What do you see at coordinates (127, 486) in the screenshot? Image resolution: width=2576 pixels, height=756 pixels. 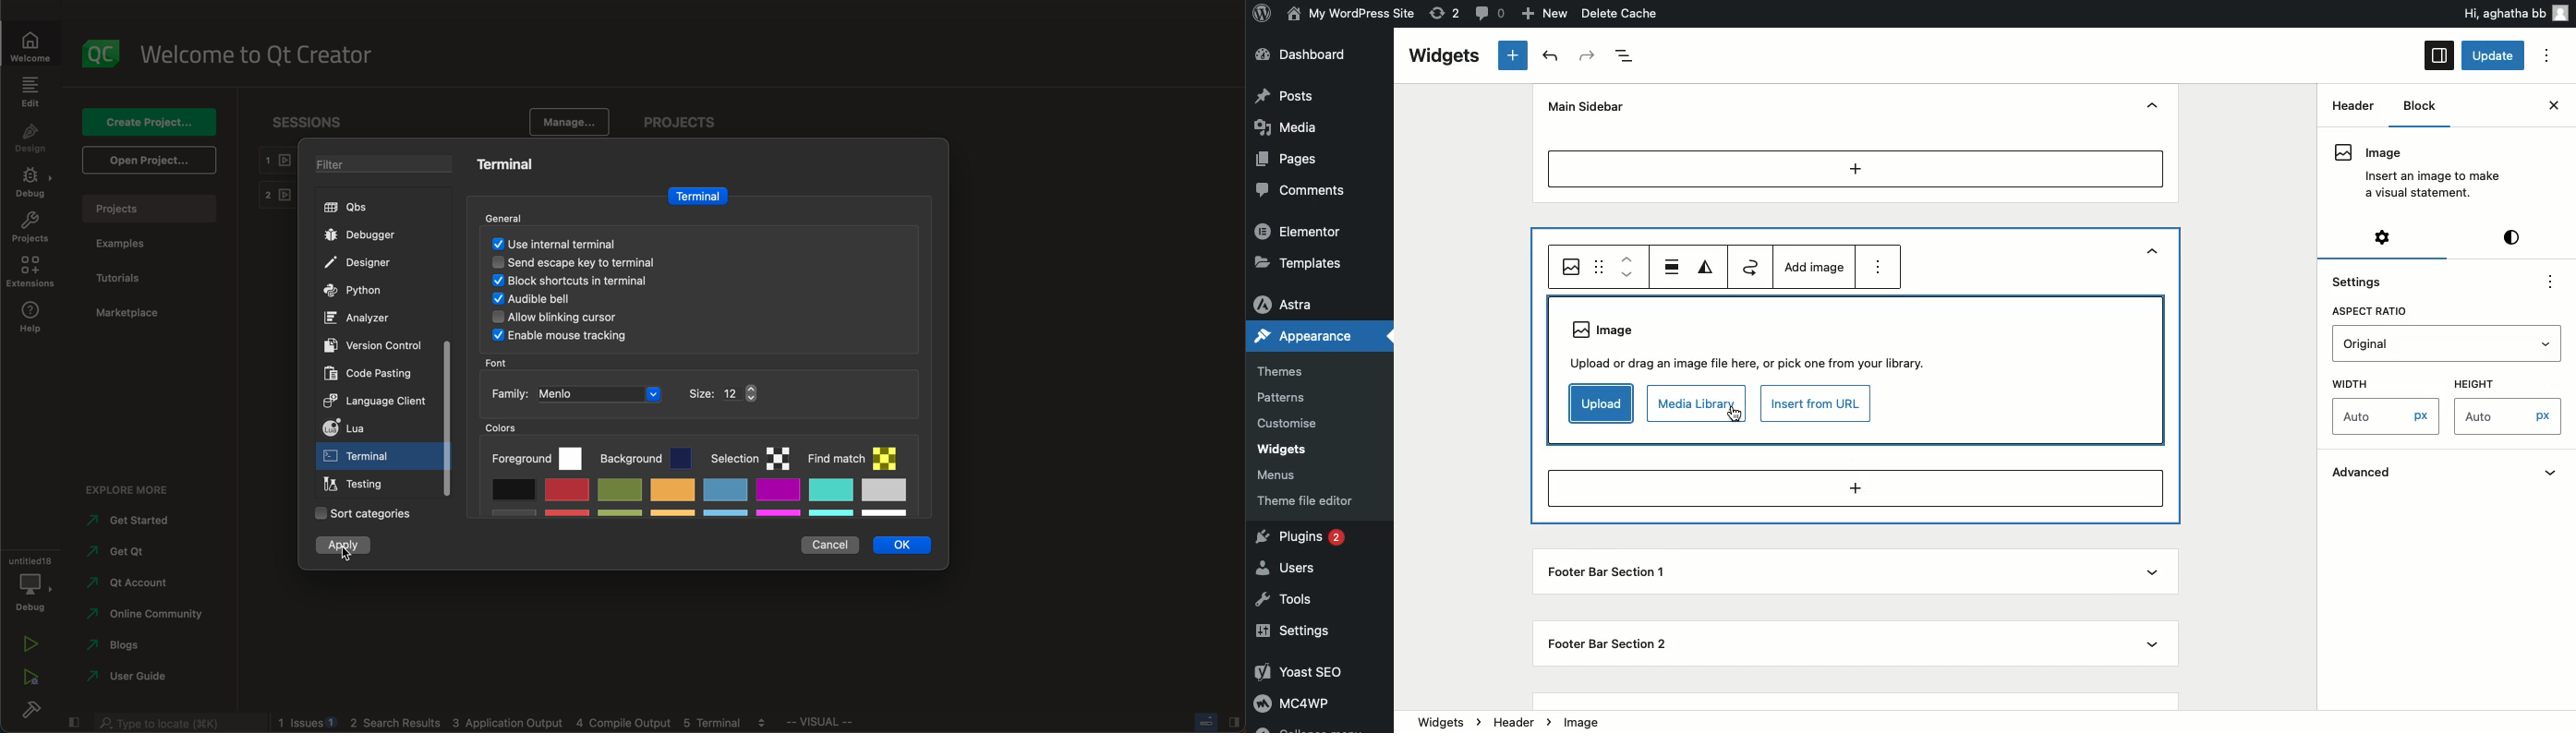 I see `explore` at bounding box center [127, 486].